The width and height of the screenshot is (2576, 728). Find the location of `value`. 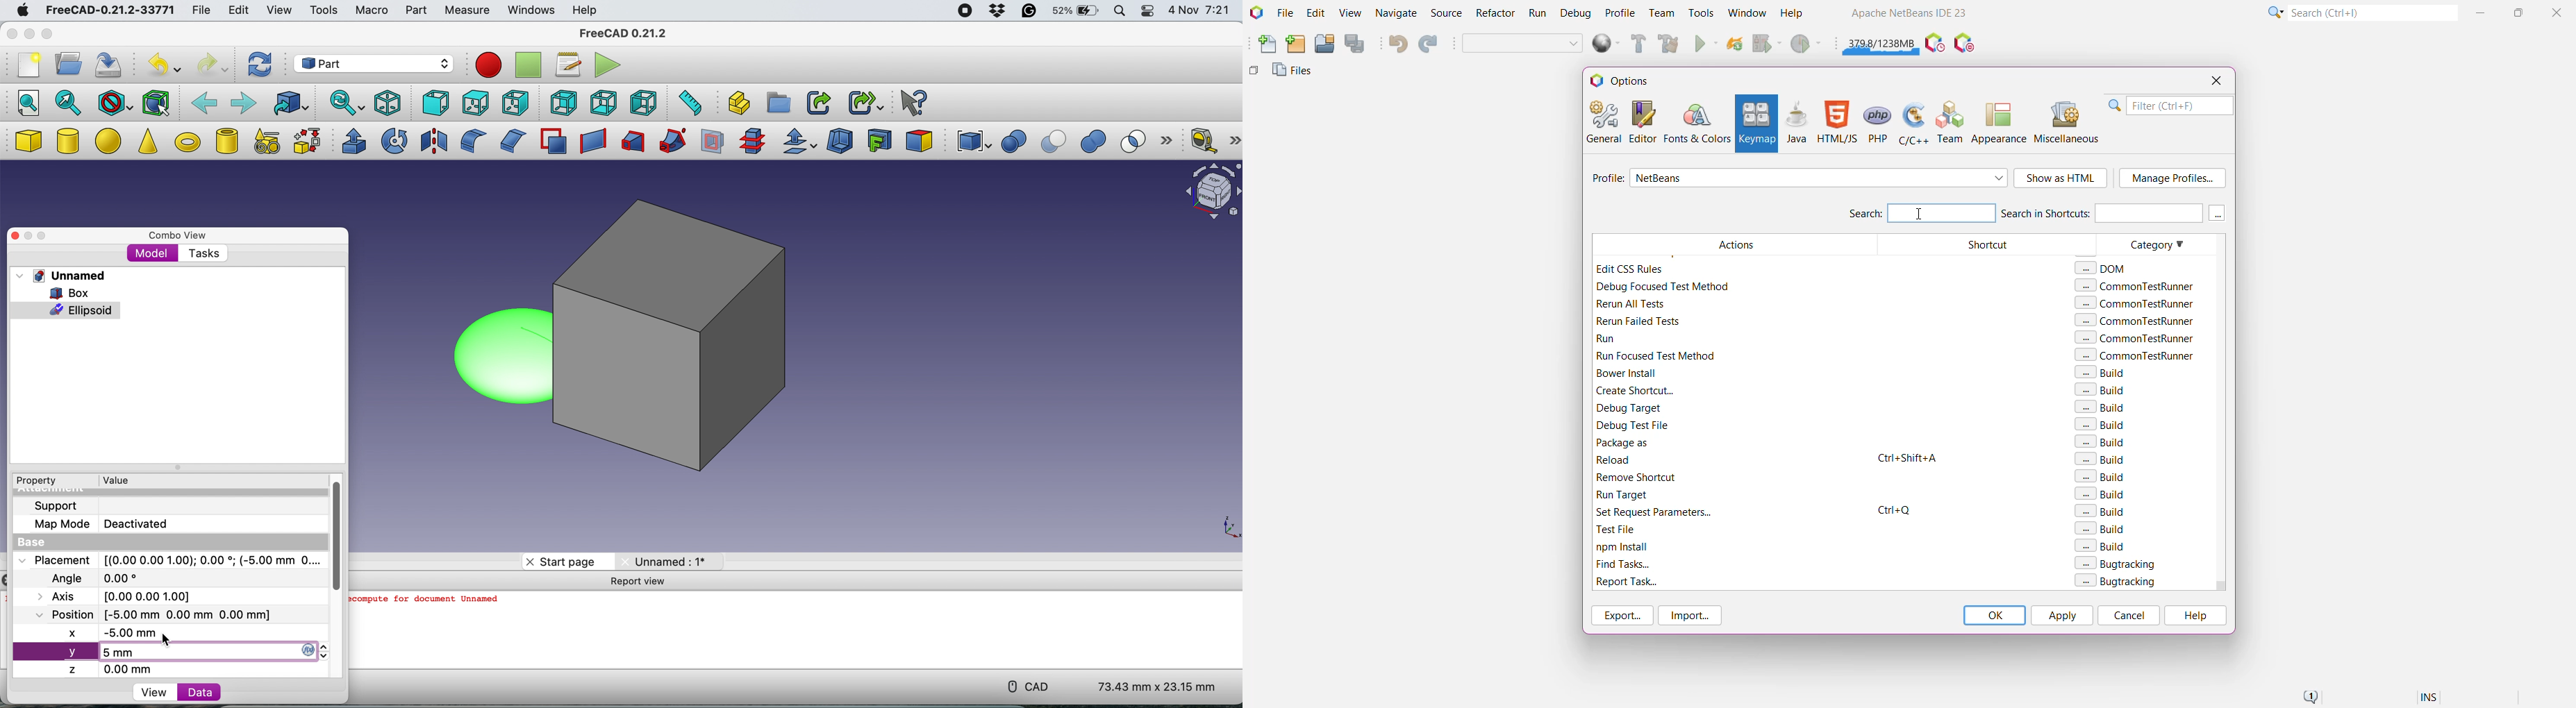

value is located at coordinates (115, 480).